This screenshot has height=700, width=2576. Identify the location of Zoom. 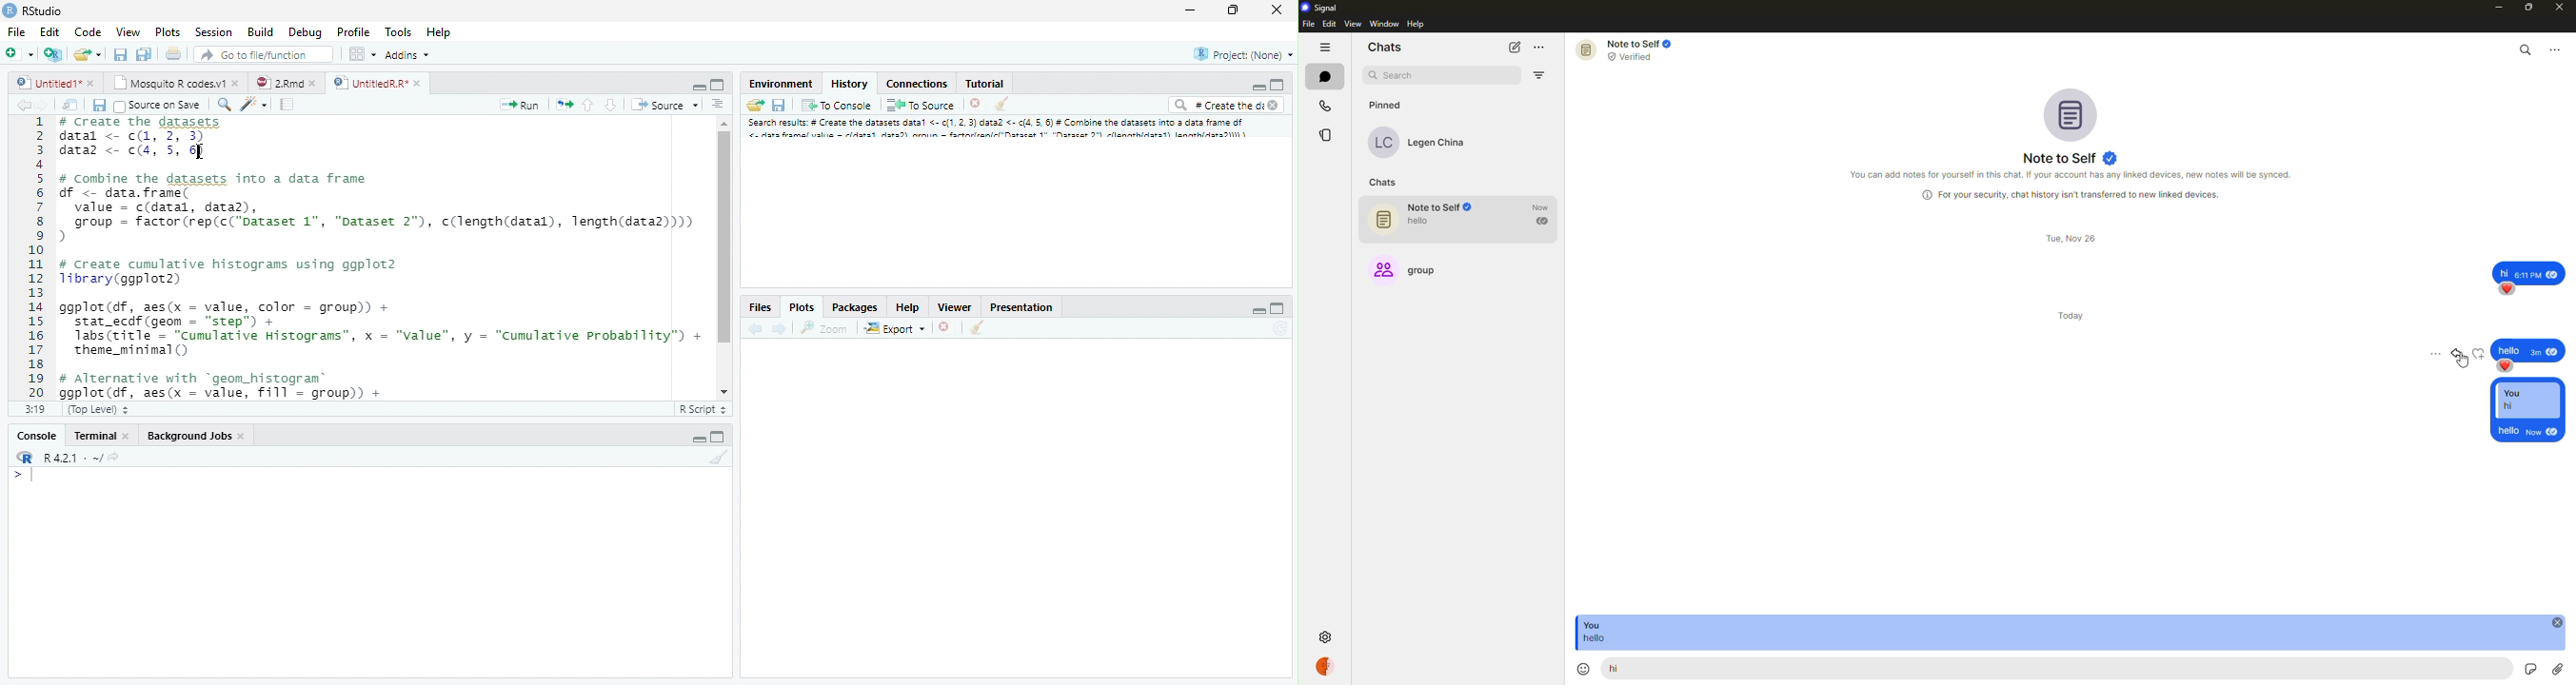
(822, 329).